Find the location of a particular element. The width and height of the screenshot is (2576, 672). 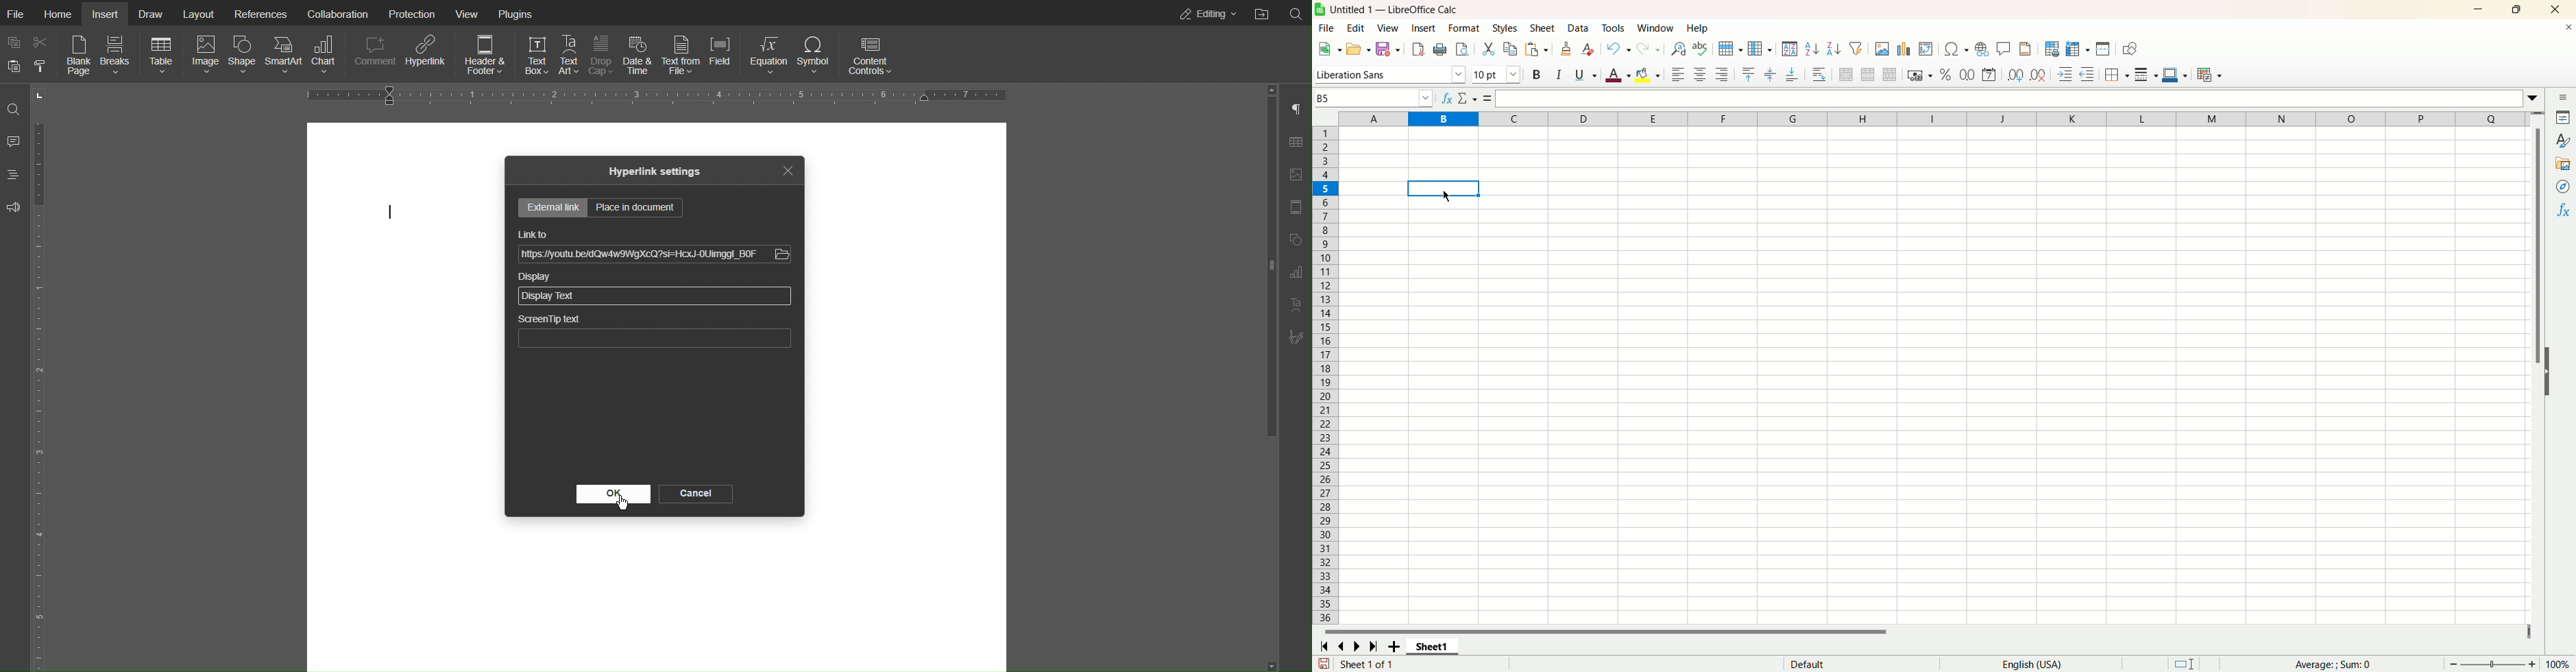

tools is located at coordinates (1613, 28).